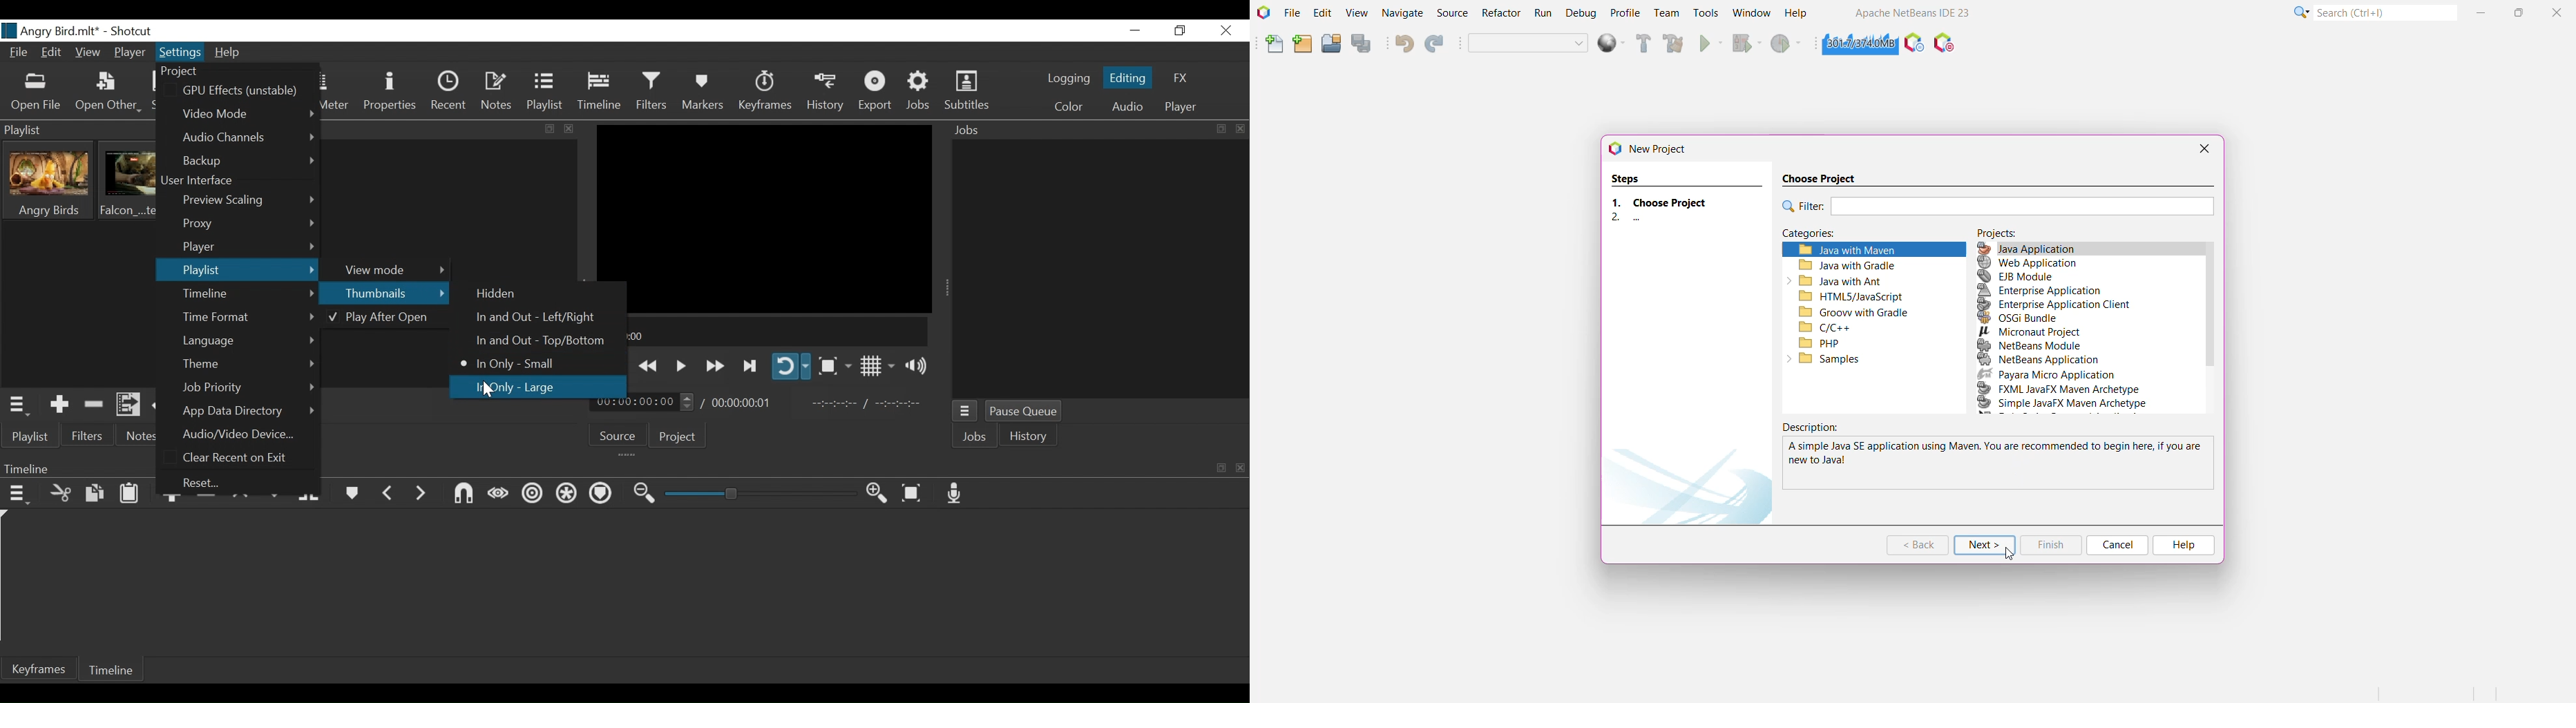 The width and height of the screenshot is (2576, 728). I want to click on Zoom timeline to fit, so click(914, 493).